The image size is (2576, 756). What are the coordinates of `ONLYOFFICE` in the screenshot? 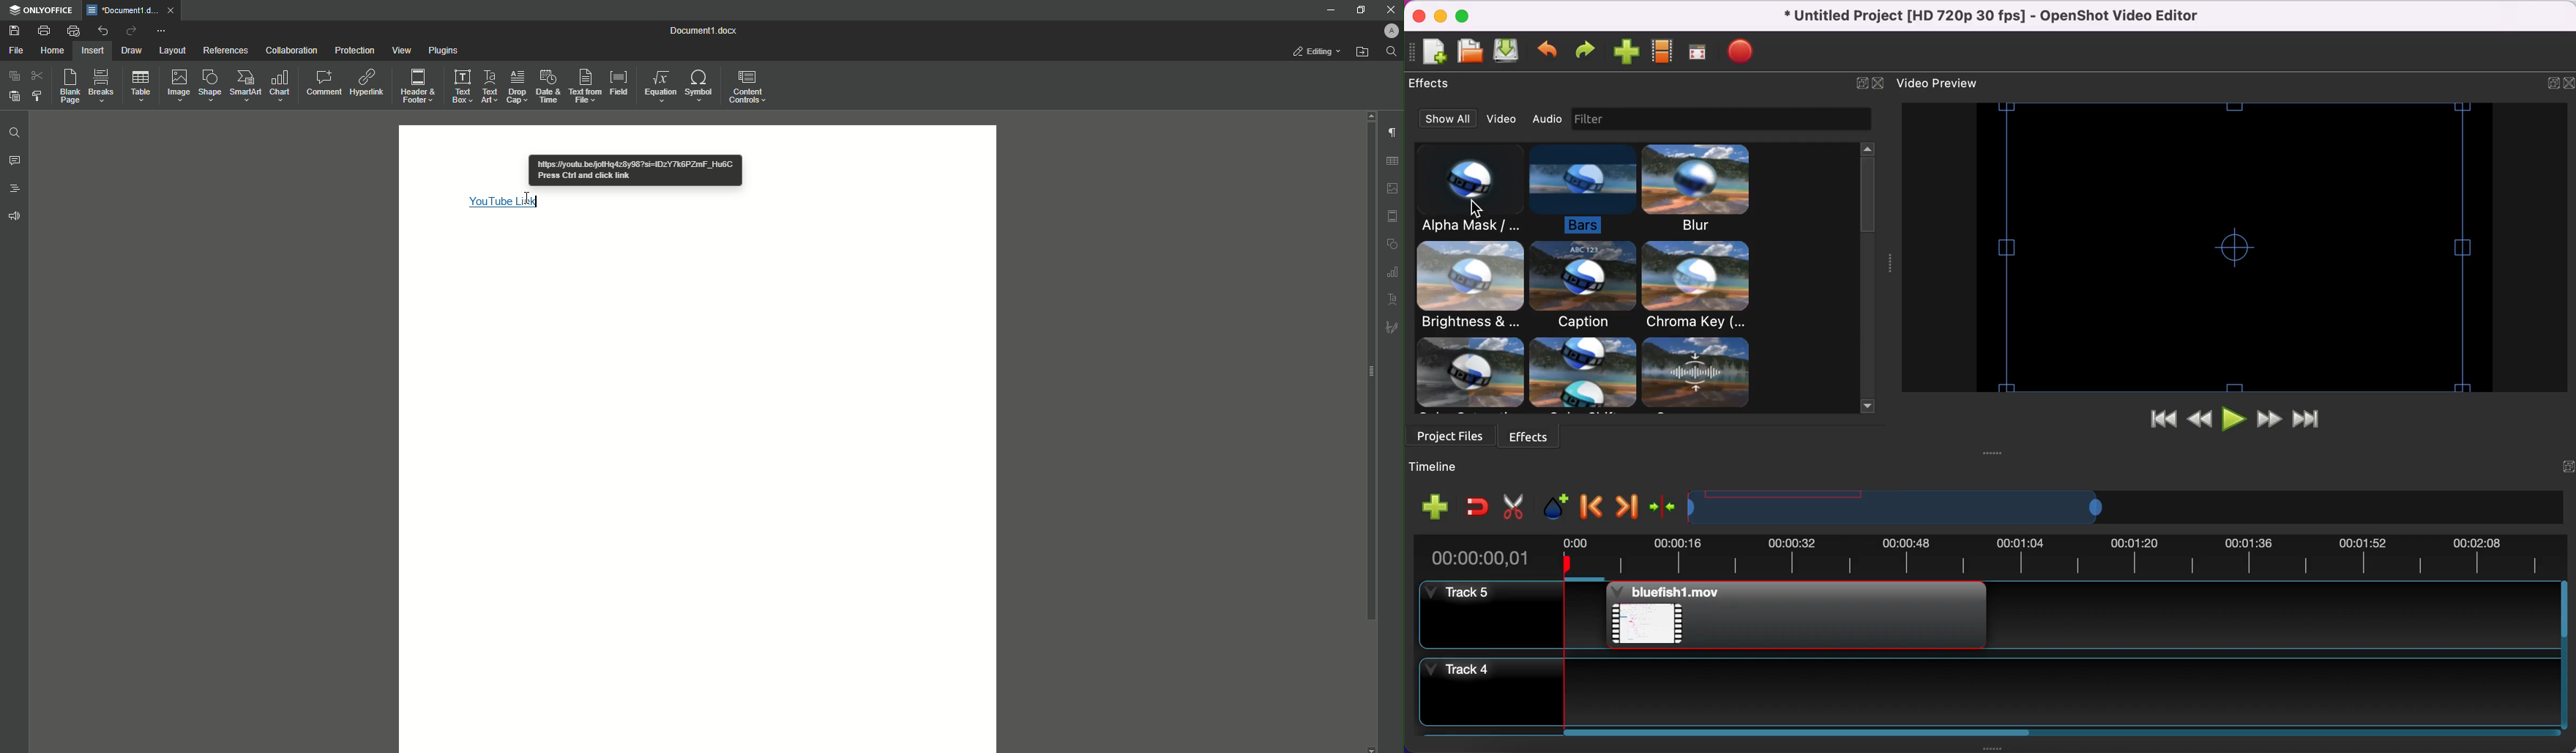 It's located at (41, 11).